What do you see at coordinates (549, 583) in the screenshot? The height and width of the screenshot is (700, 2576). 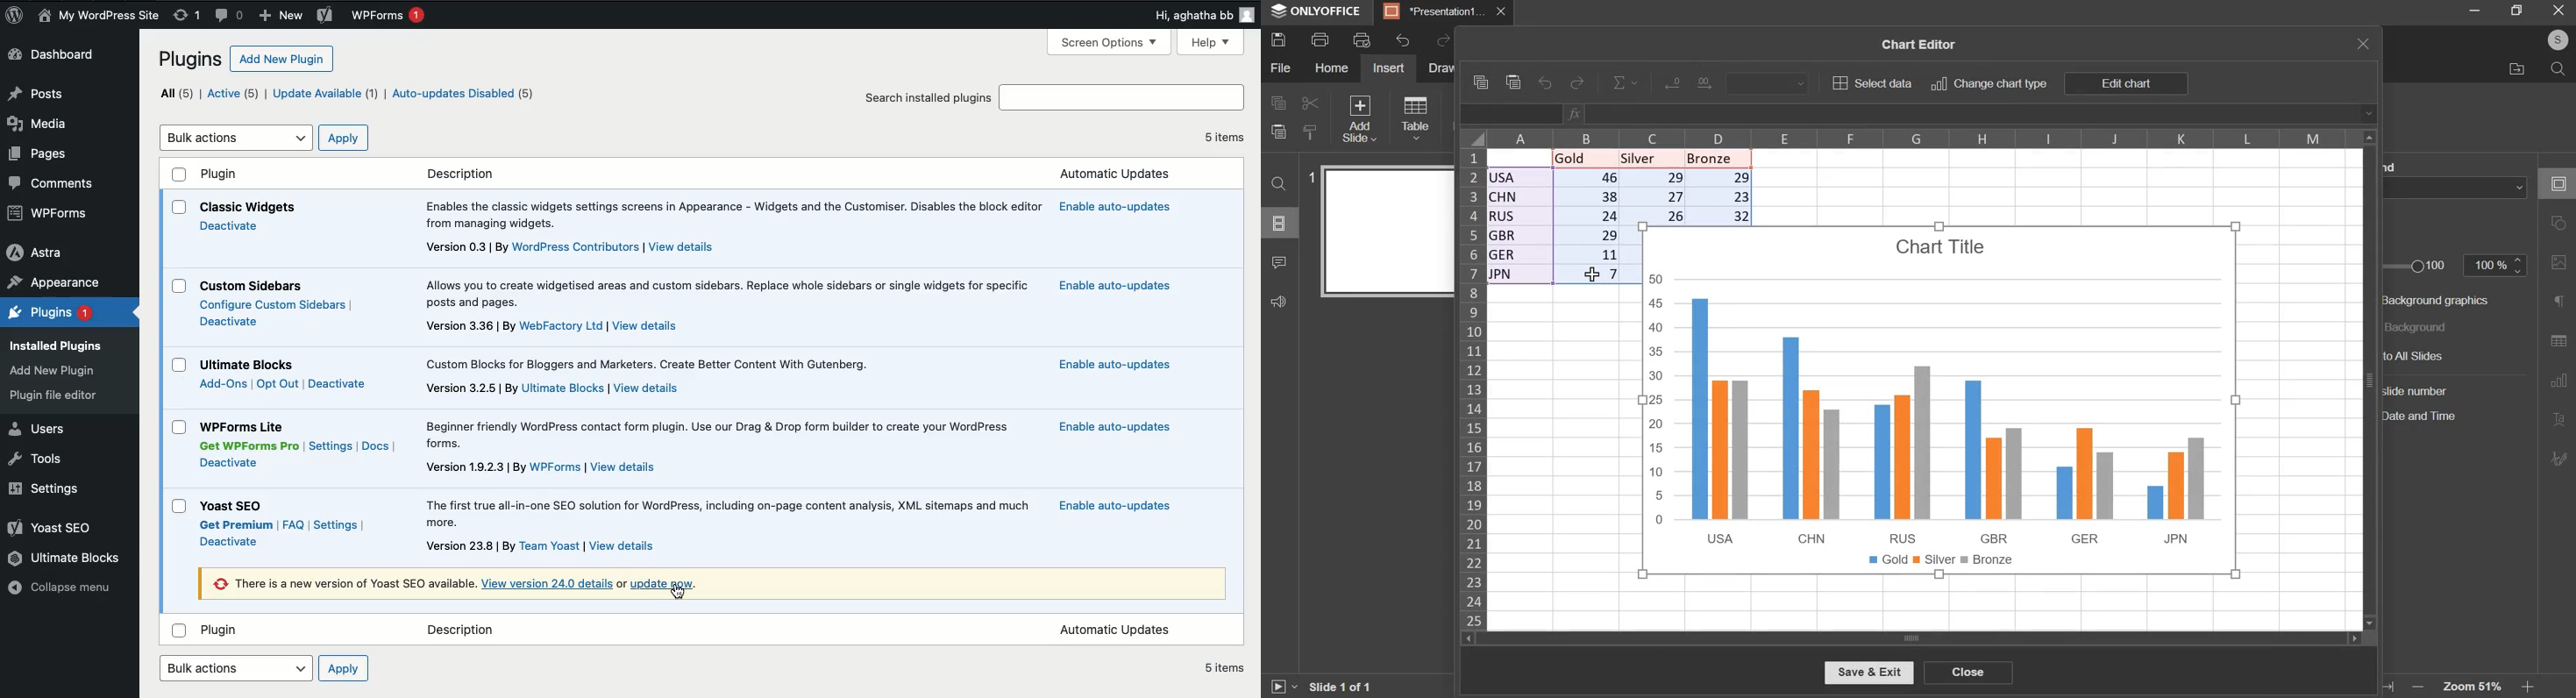 I see `View` at bounding box center [549, 583].